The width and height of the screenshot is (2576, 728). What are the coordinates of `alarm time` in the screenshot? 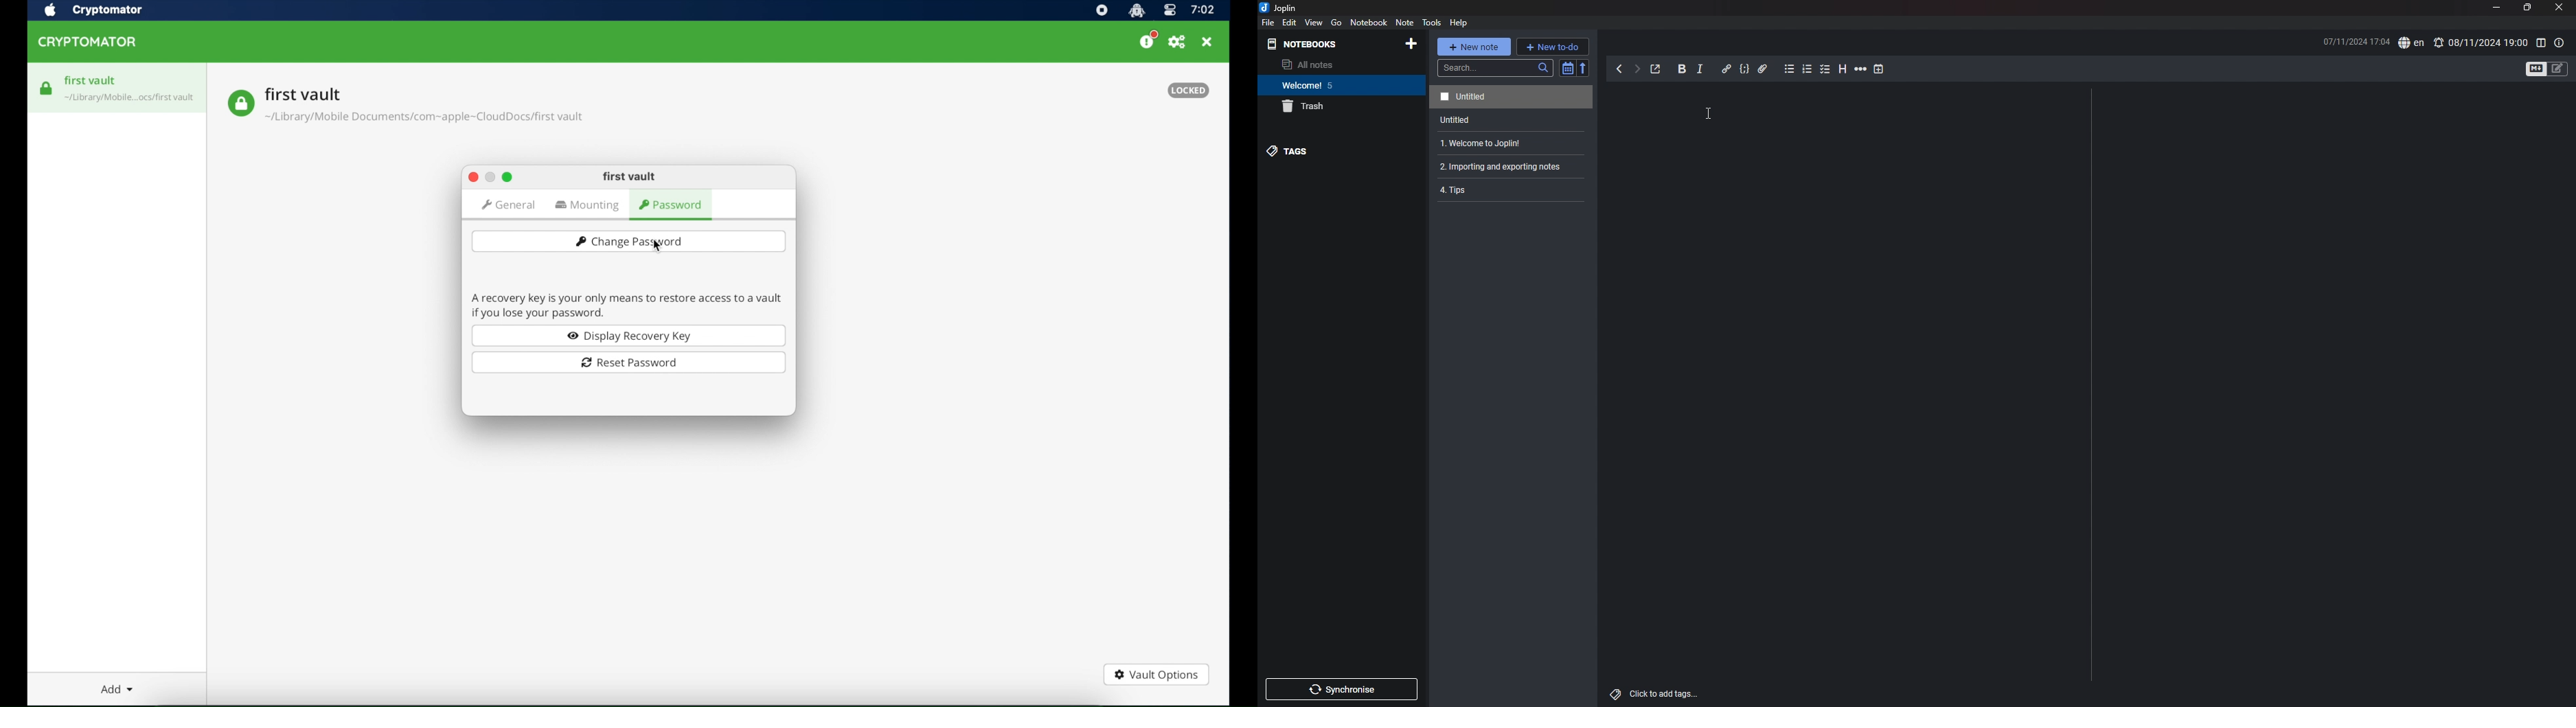 It's located at (2488, 43).